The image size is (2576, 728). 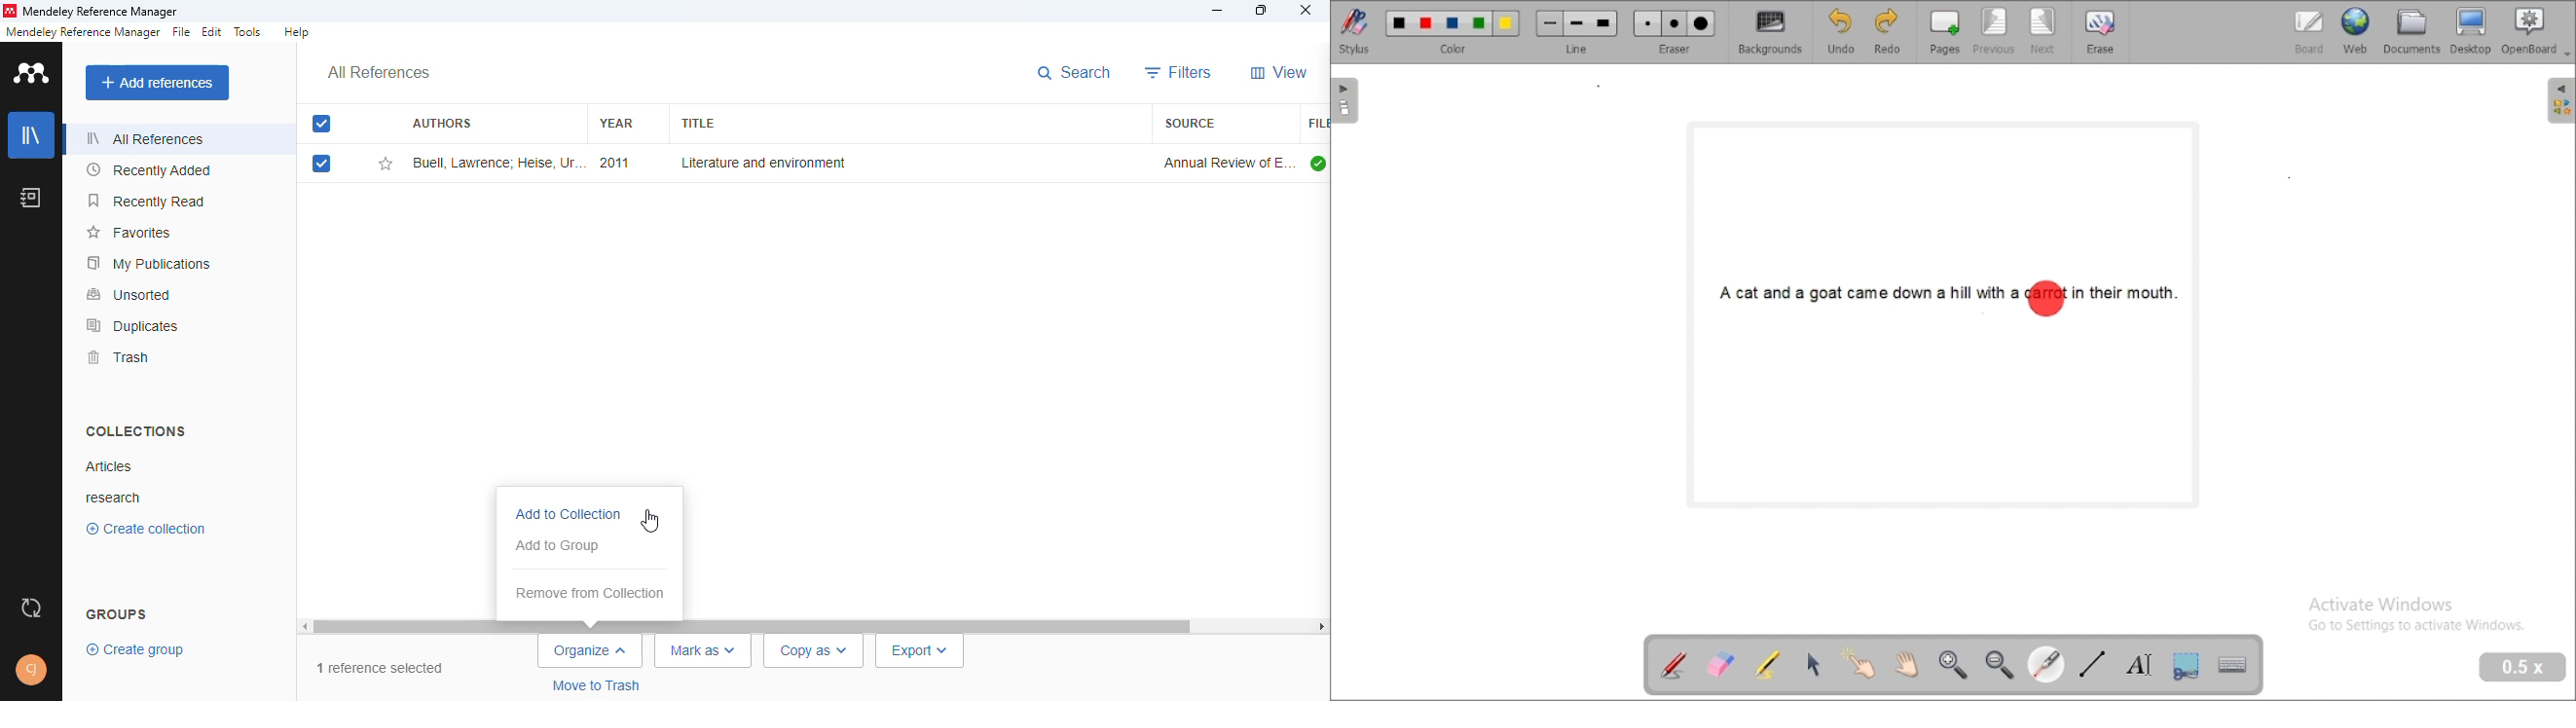 What do you see at coordinates (1228, 163) in the screenshot?
I see `annual review of environment and resources` at bounding box center [1228, 163].